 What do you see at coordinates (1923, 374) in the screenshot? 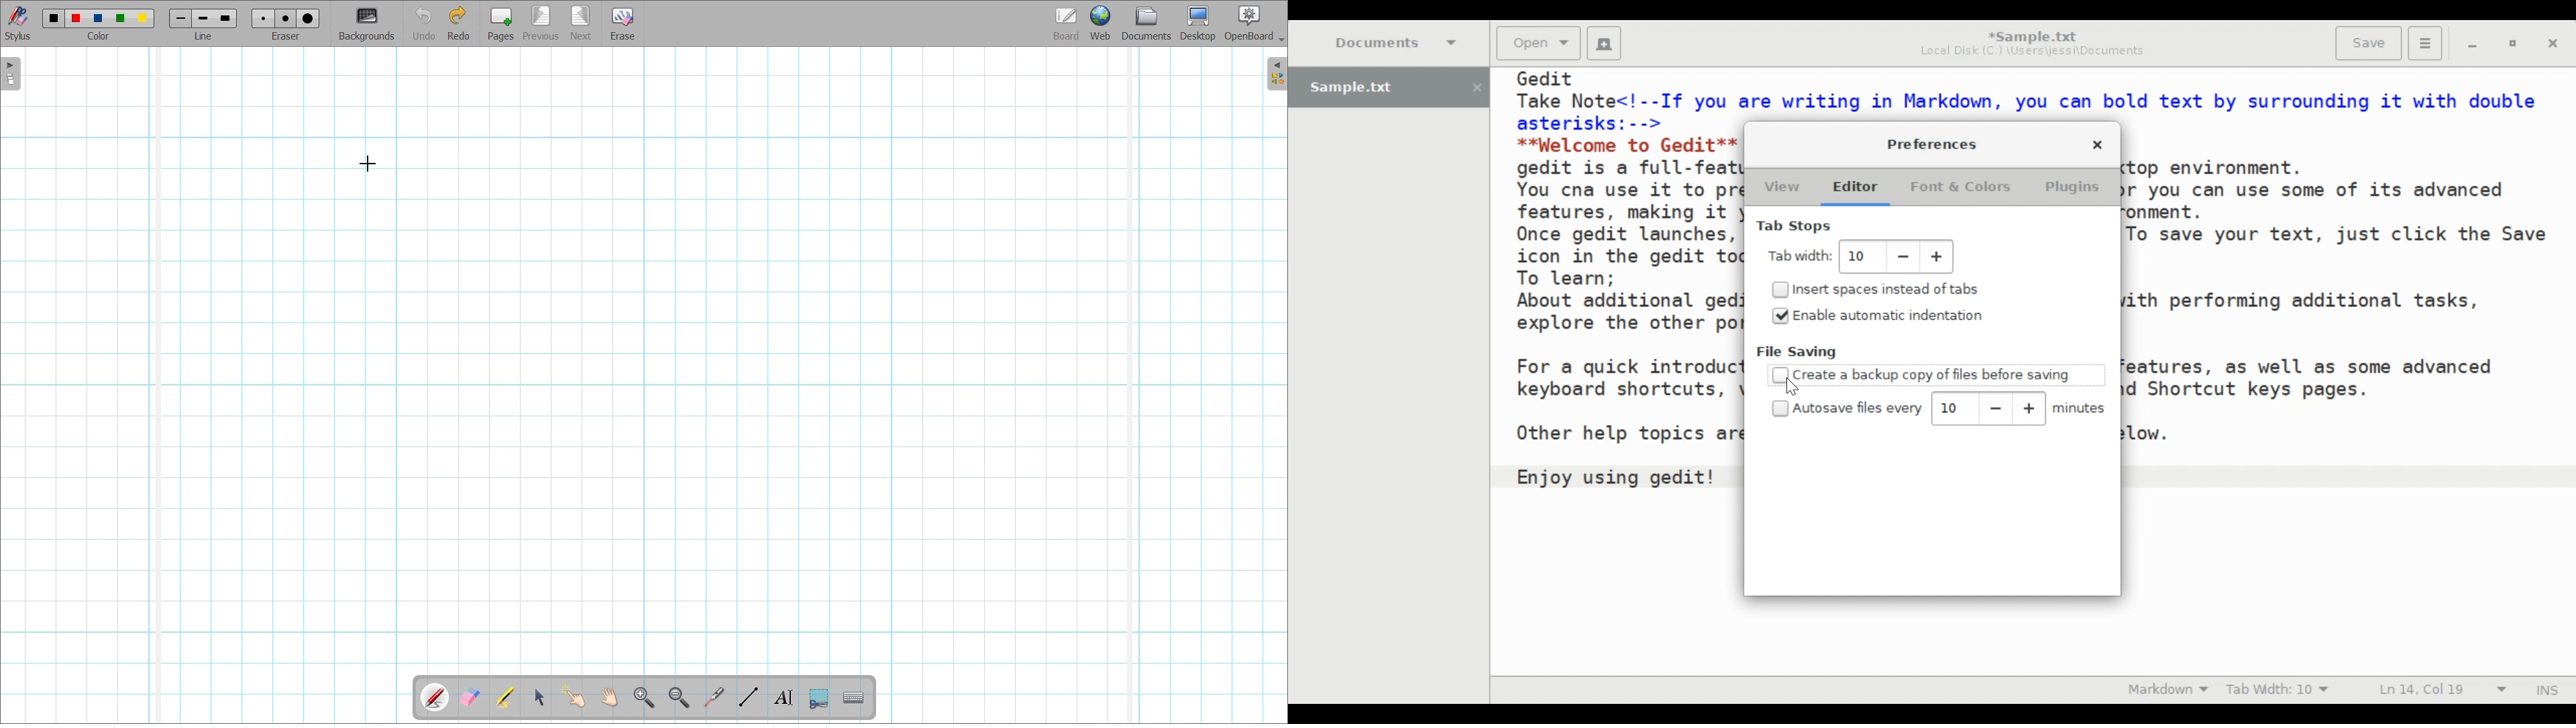
I see `(un)select Create a backup copy of files before saving` at bounding box center [1923, 374].